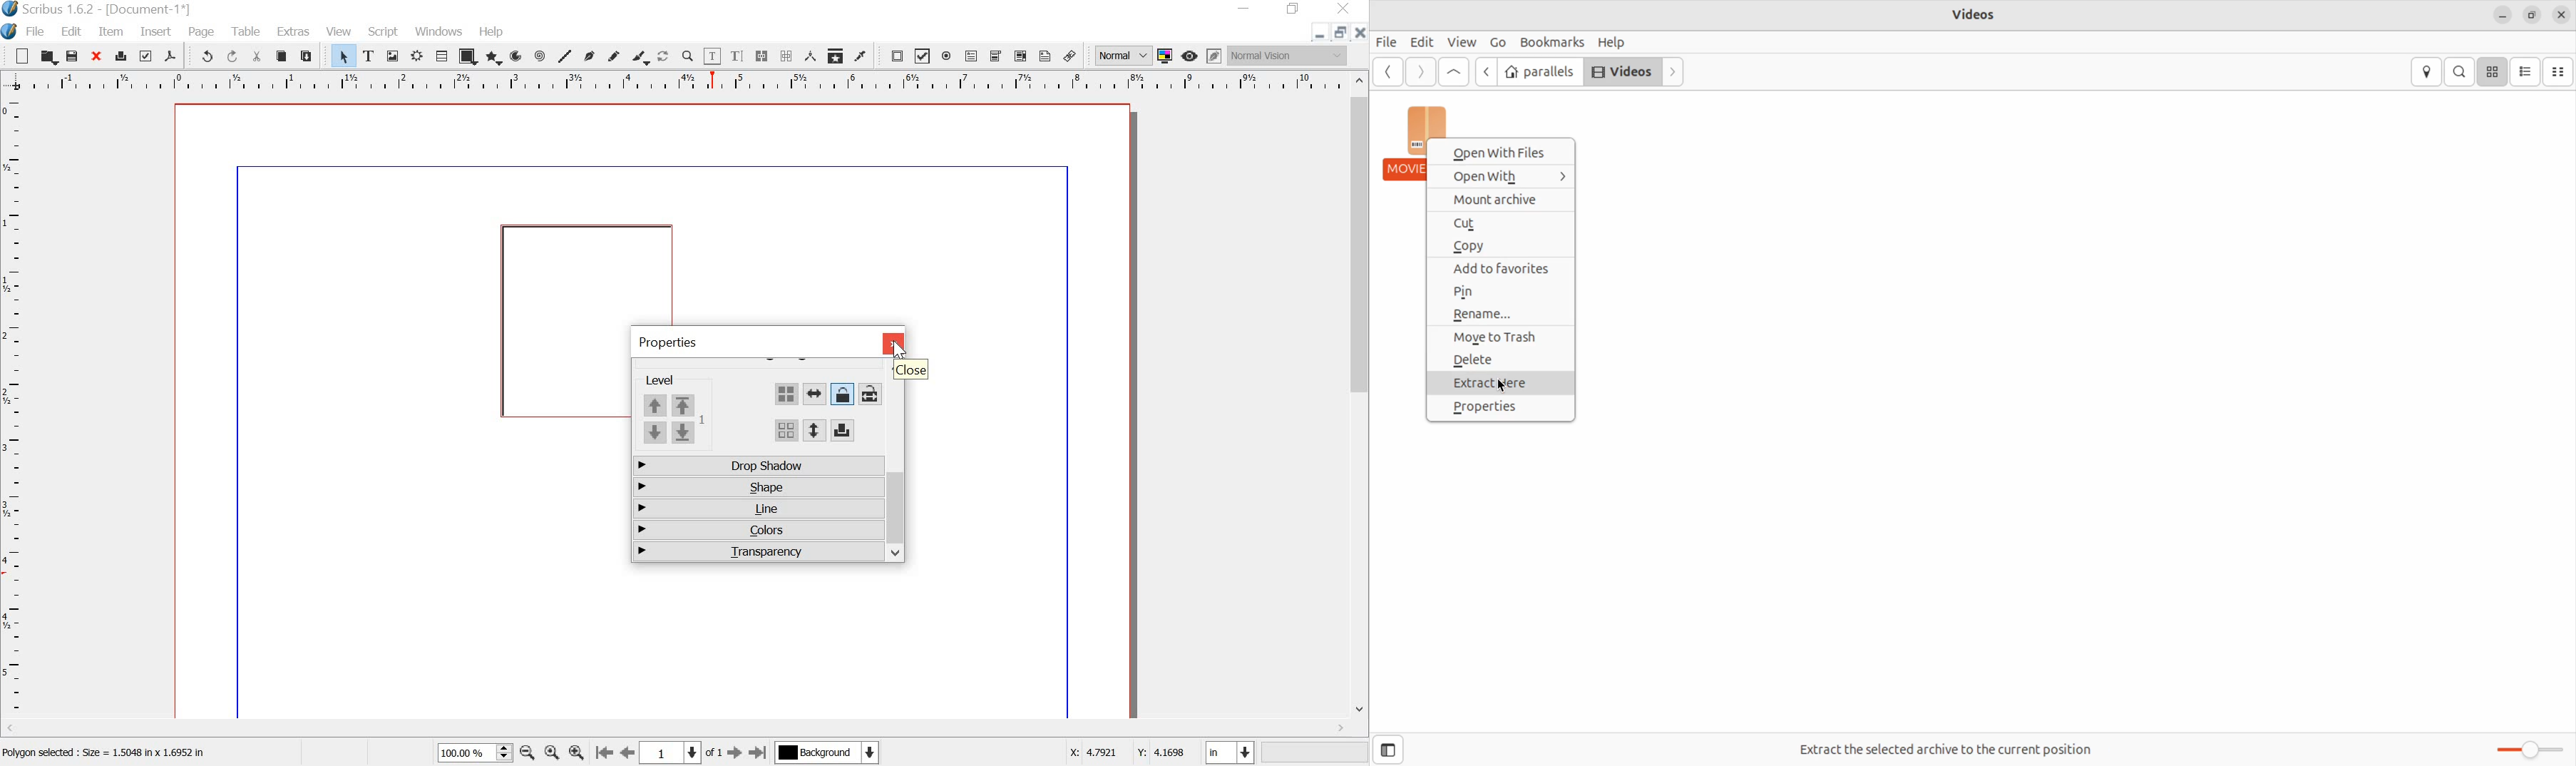  I want to click on close, so click(892, 343).